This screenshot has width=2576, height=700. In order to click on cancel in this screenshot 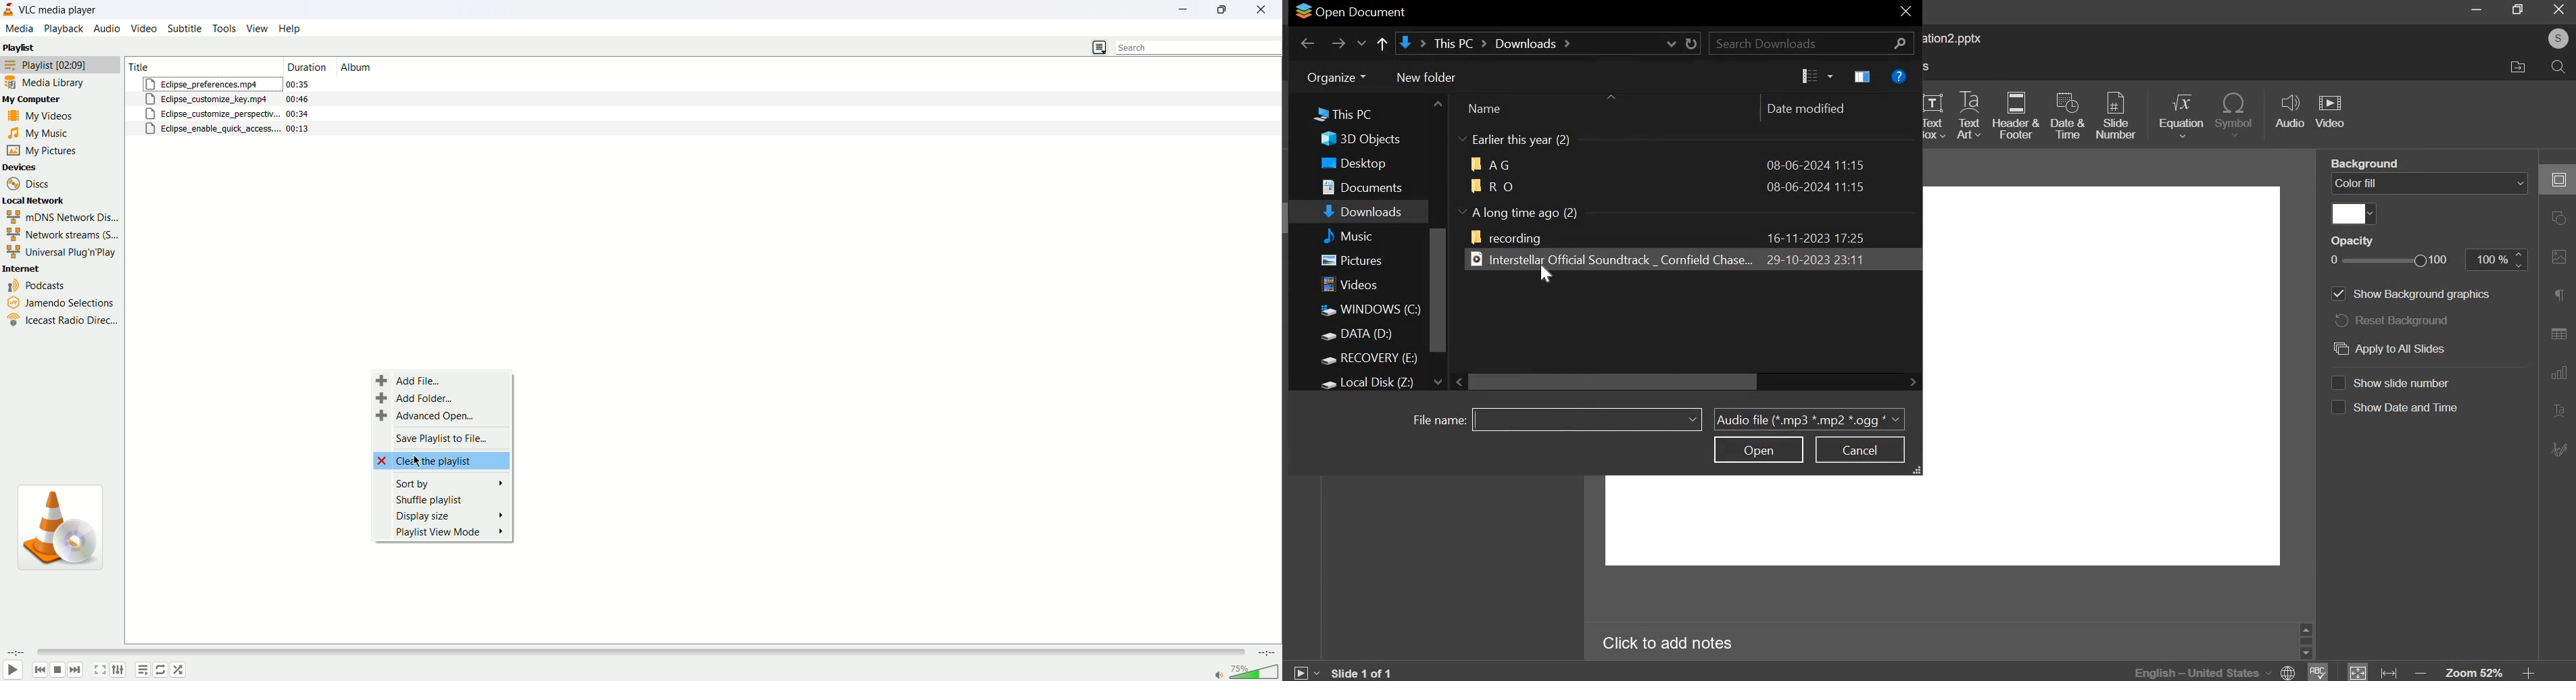, I will do `click(1862, 449)`.